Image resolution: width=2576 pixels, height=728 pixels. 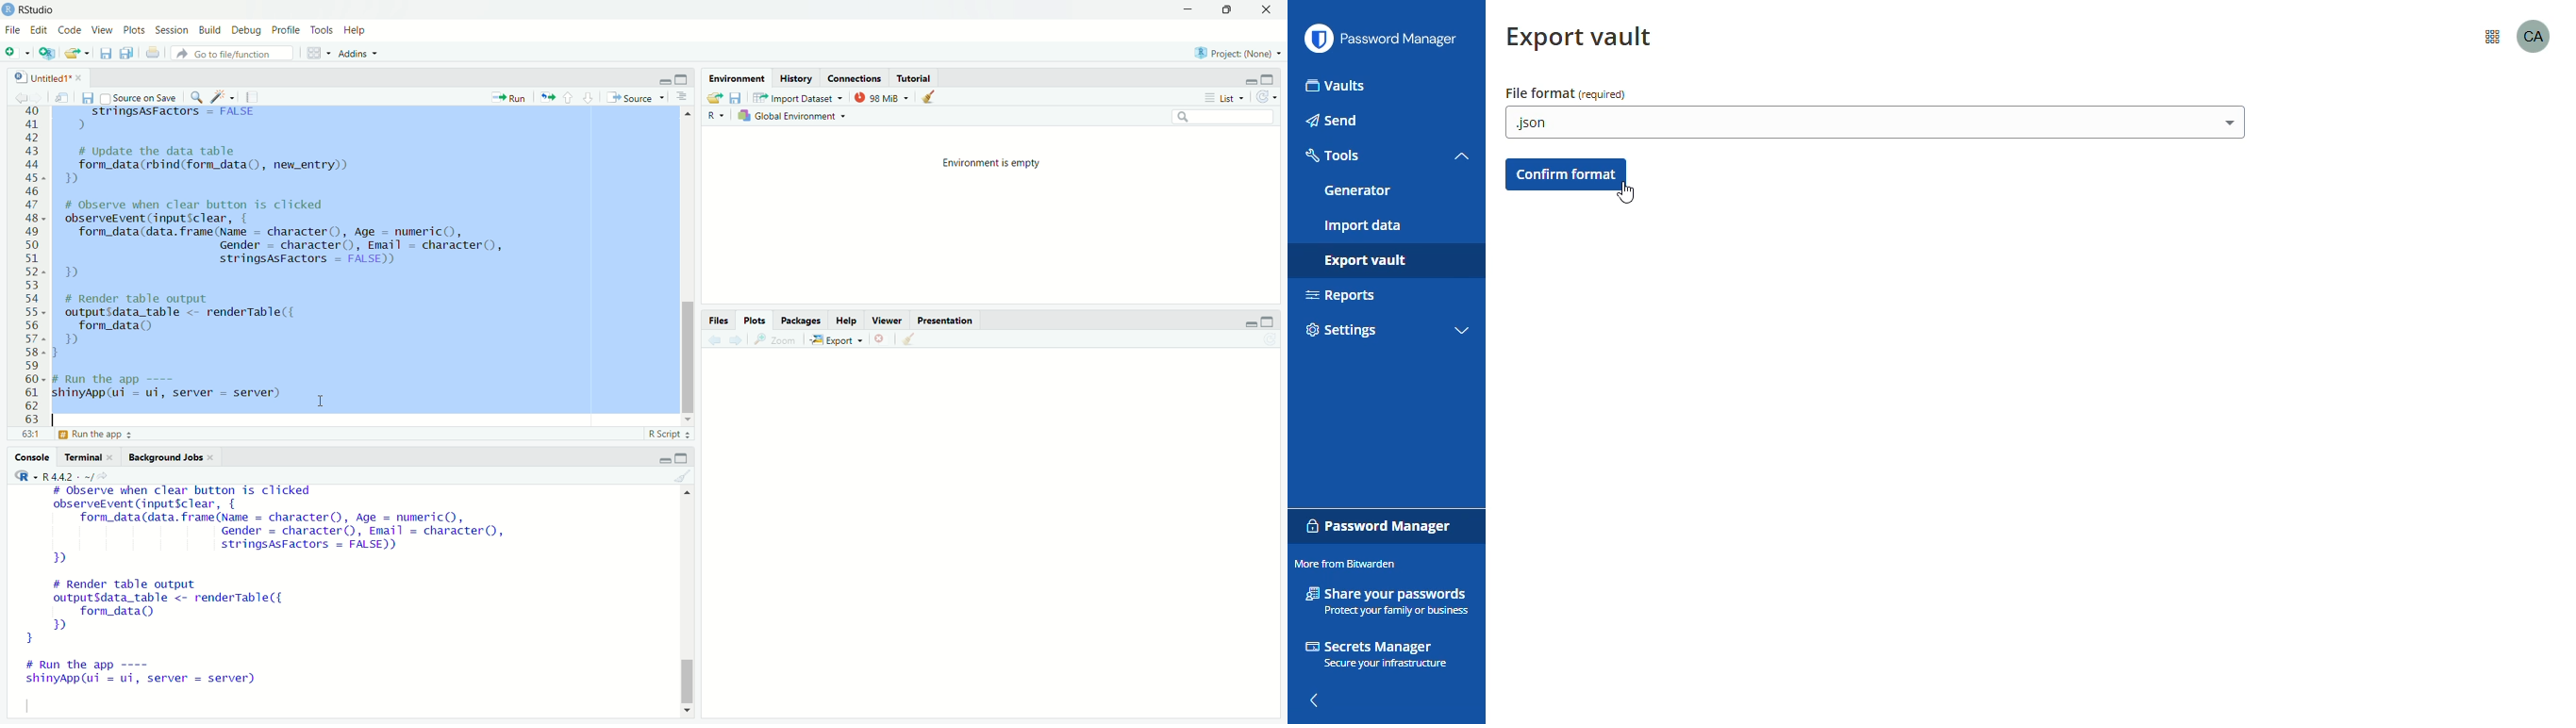 What do you see at coordinates (712, 339) in the screenshot?
I see `previous plot` at bounding box center [712, 339].